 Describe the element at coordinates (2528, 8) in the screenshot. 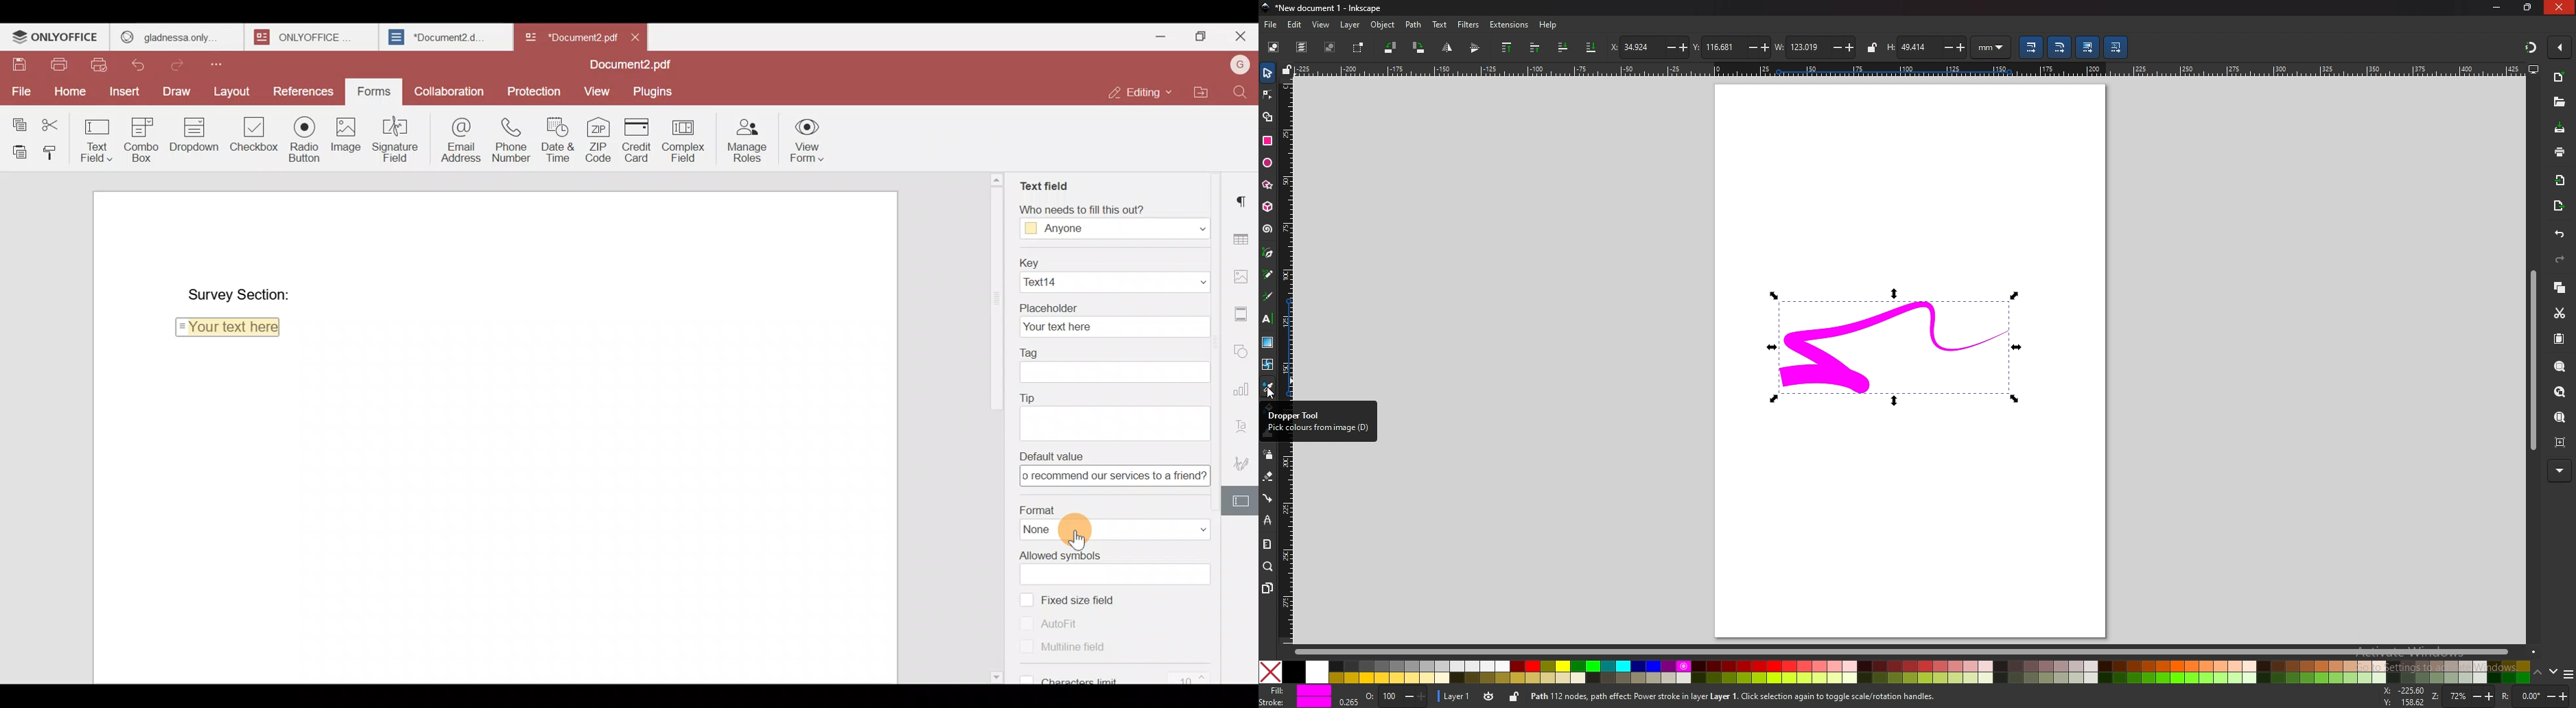

I see `resize` at that location.